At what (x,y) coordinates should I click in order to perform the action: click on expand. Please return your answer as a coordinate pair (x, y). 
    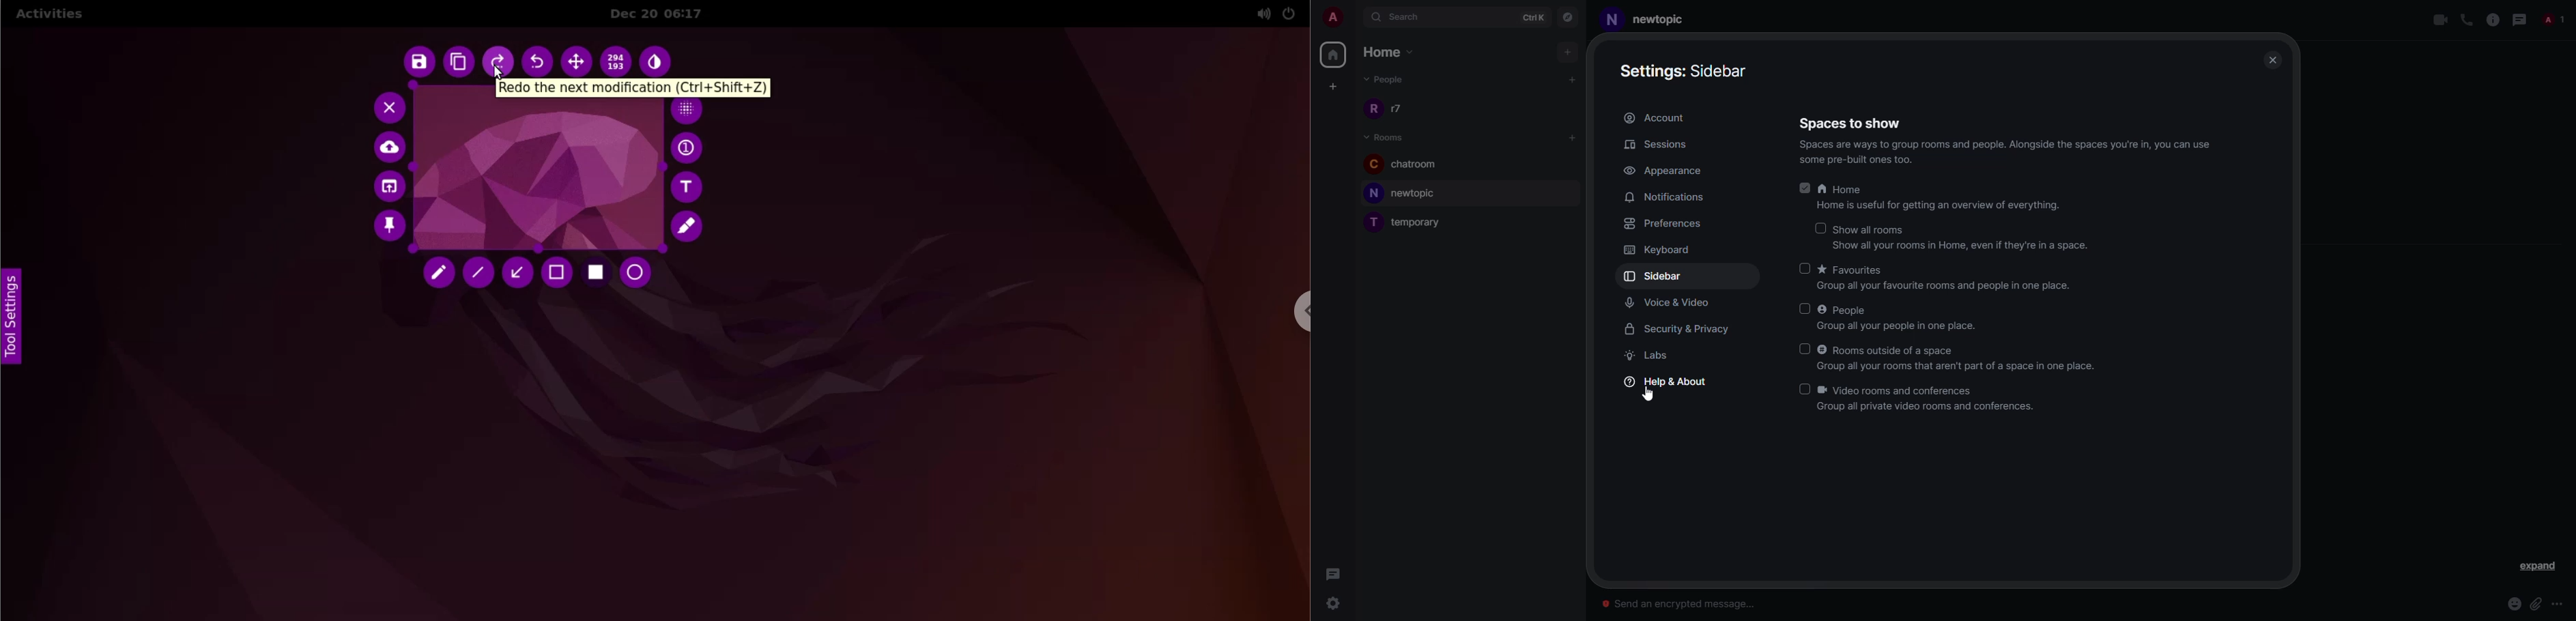
    Looking at the image, I should click on (2536, 566).